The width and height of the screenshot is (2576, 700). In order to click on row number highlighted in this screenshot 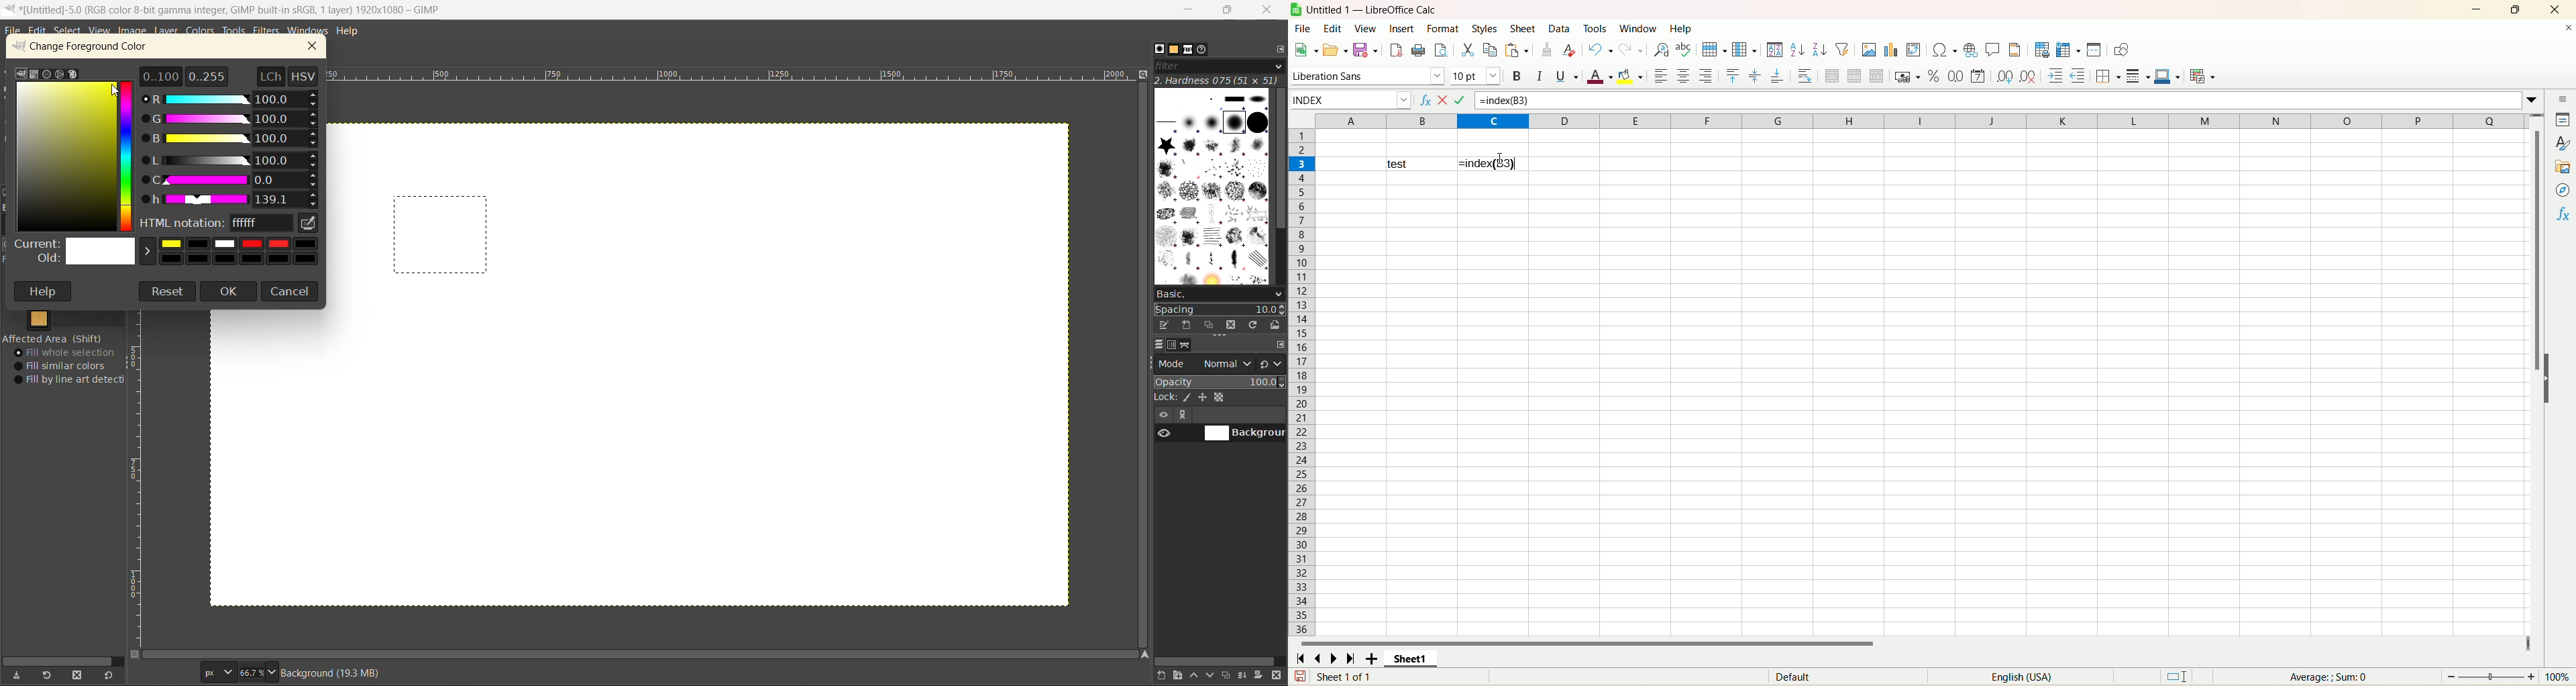, I will do `click(1301, 164)`.